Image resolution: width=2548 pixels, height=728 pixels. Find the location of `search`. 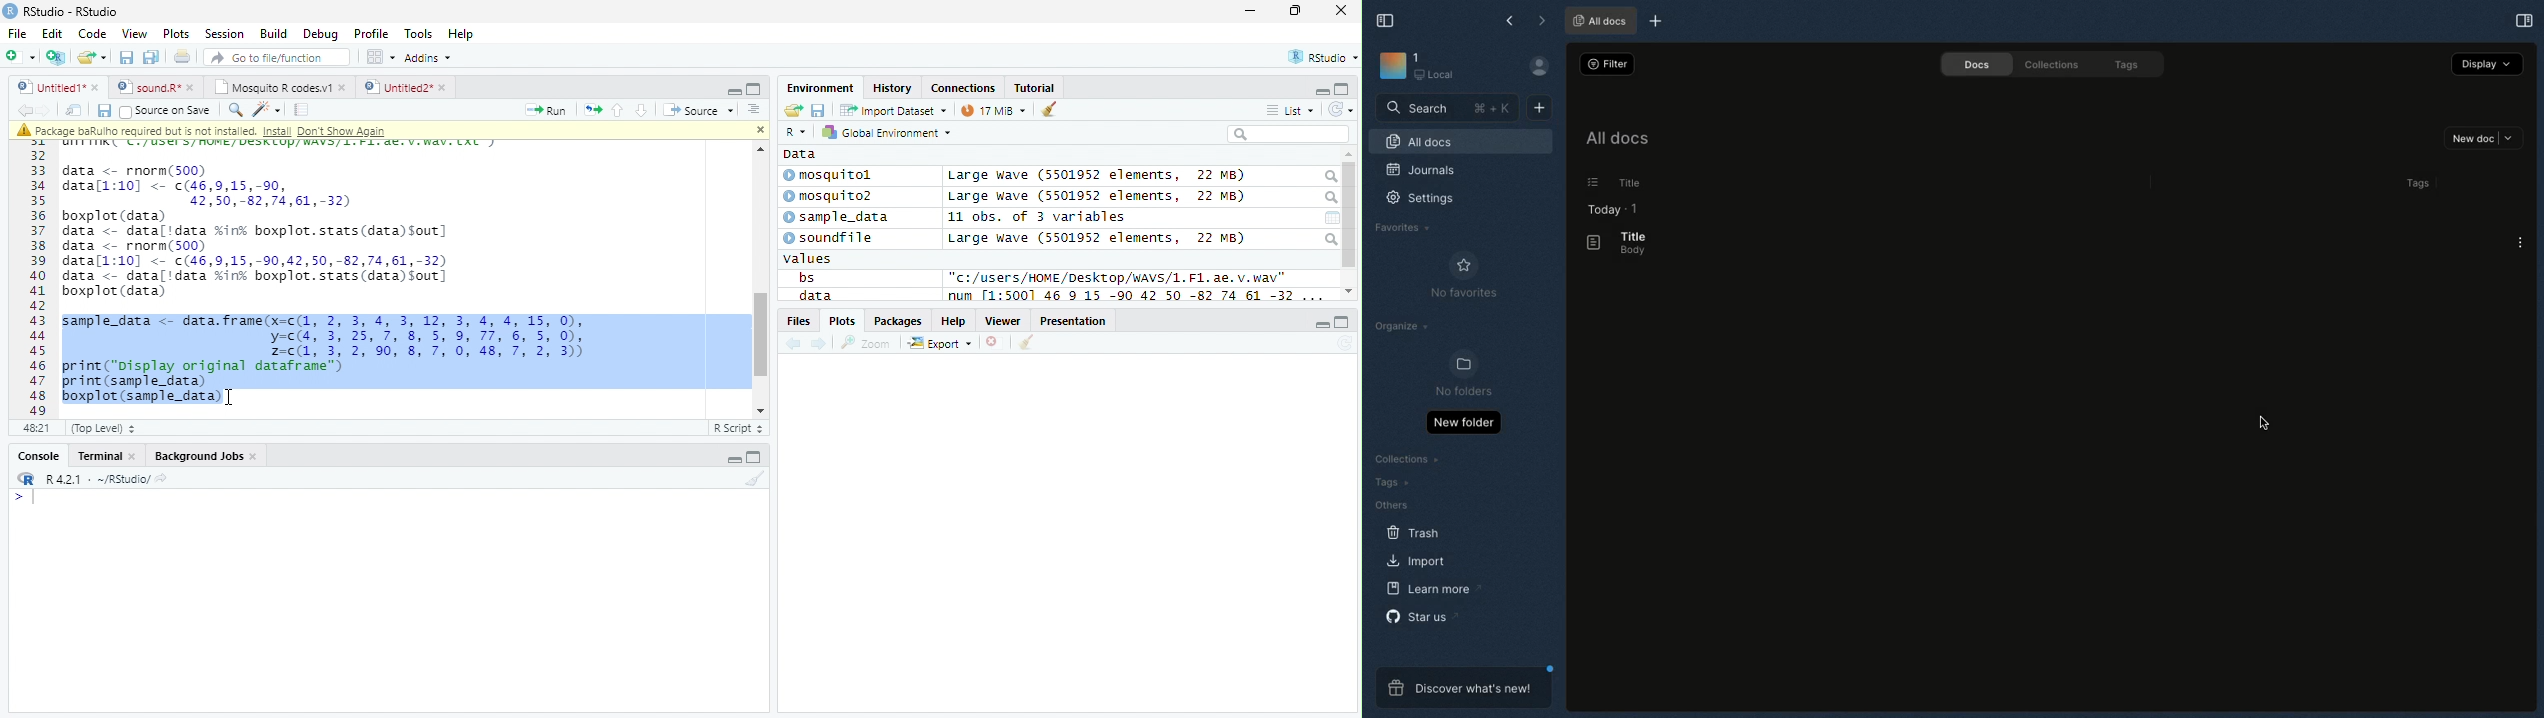

search is located at coordinates (1329, 177).